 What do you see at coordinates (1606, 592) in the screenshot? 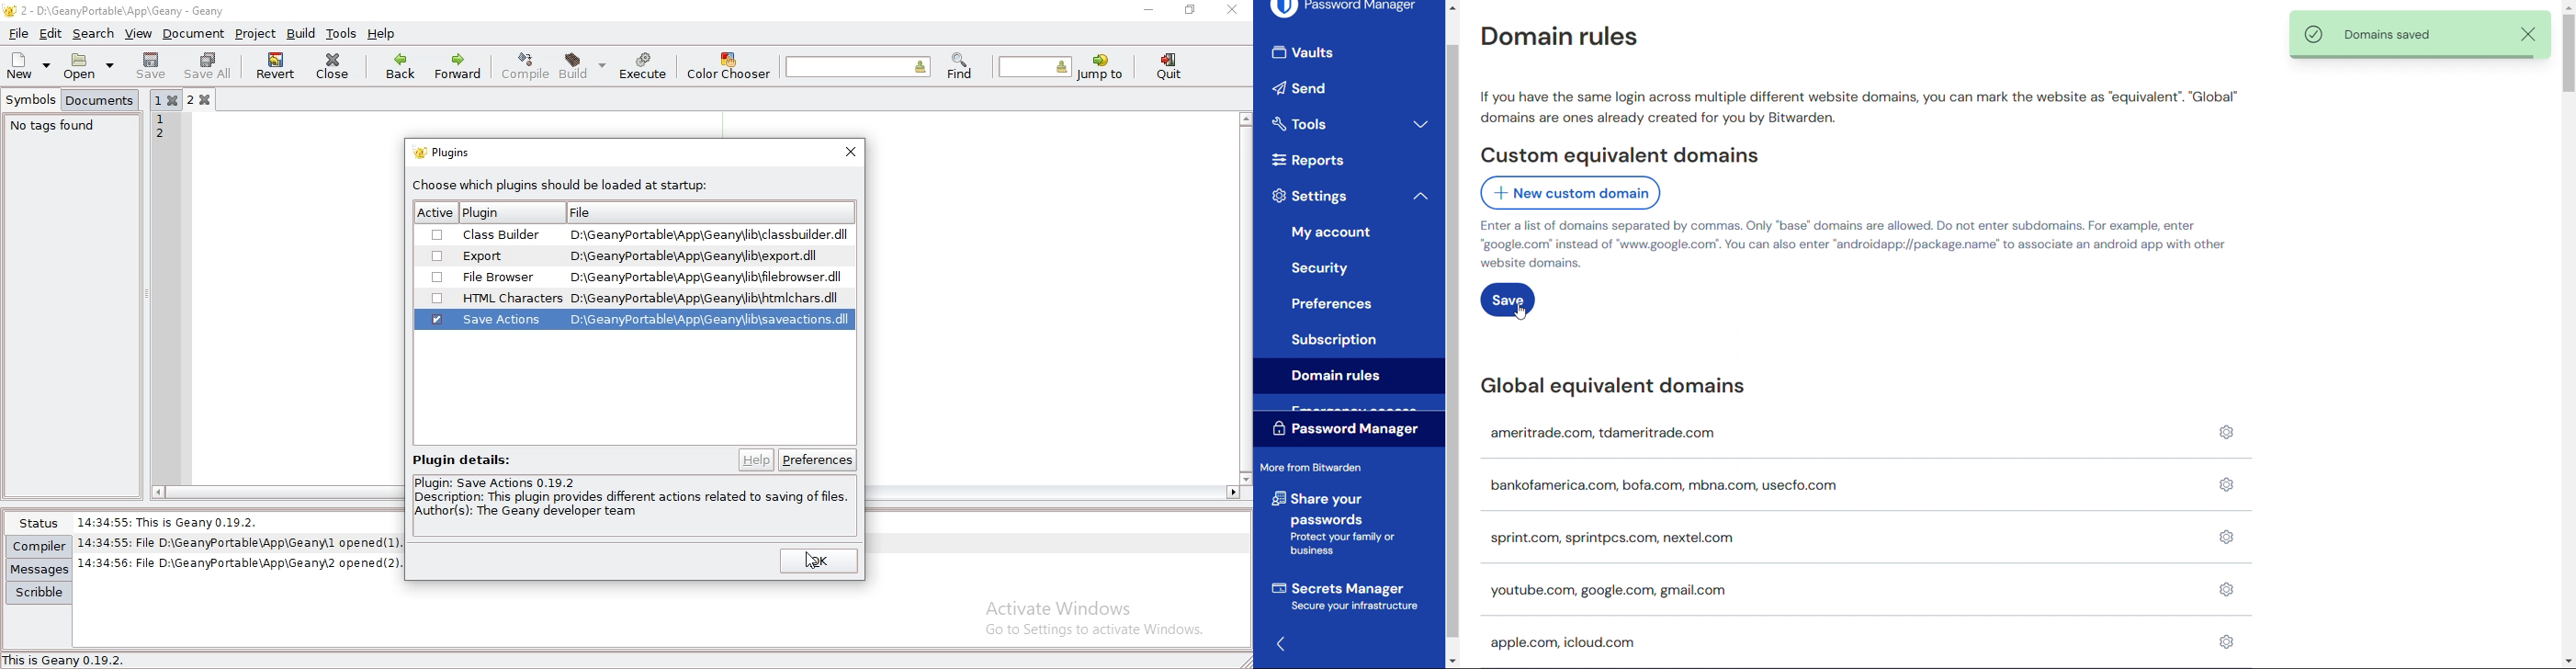
I see `youtube.com, google.com, gmail.com` at bounding box center [1606, 592].